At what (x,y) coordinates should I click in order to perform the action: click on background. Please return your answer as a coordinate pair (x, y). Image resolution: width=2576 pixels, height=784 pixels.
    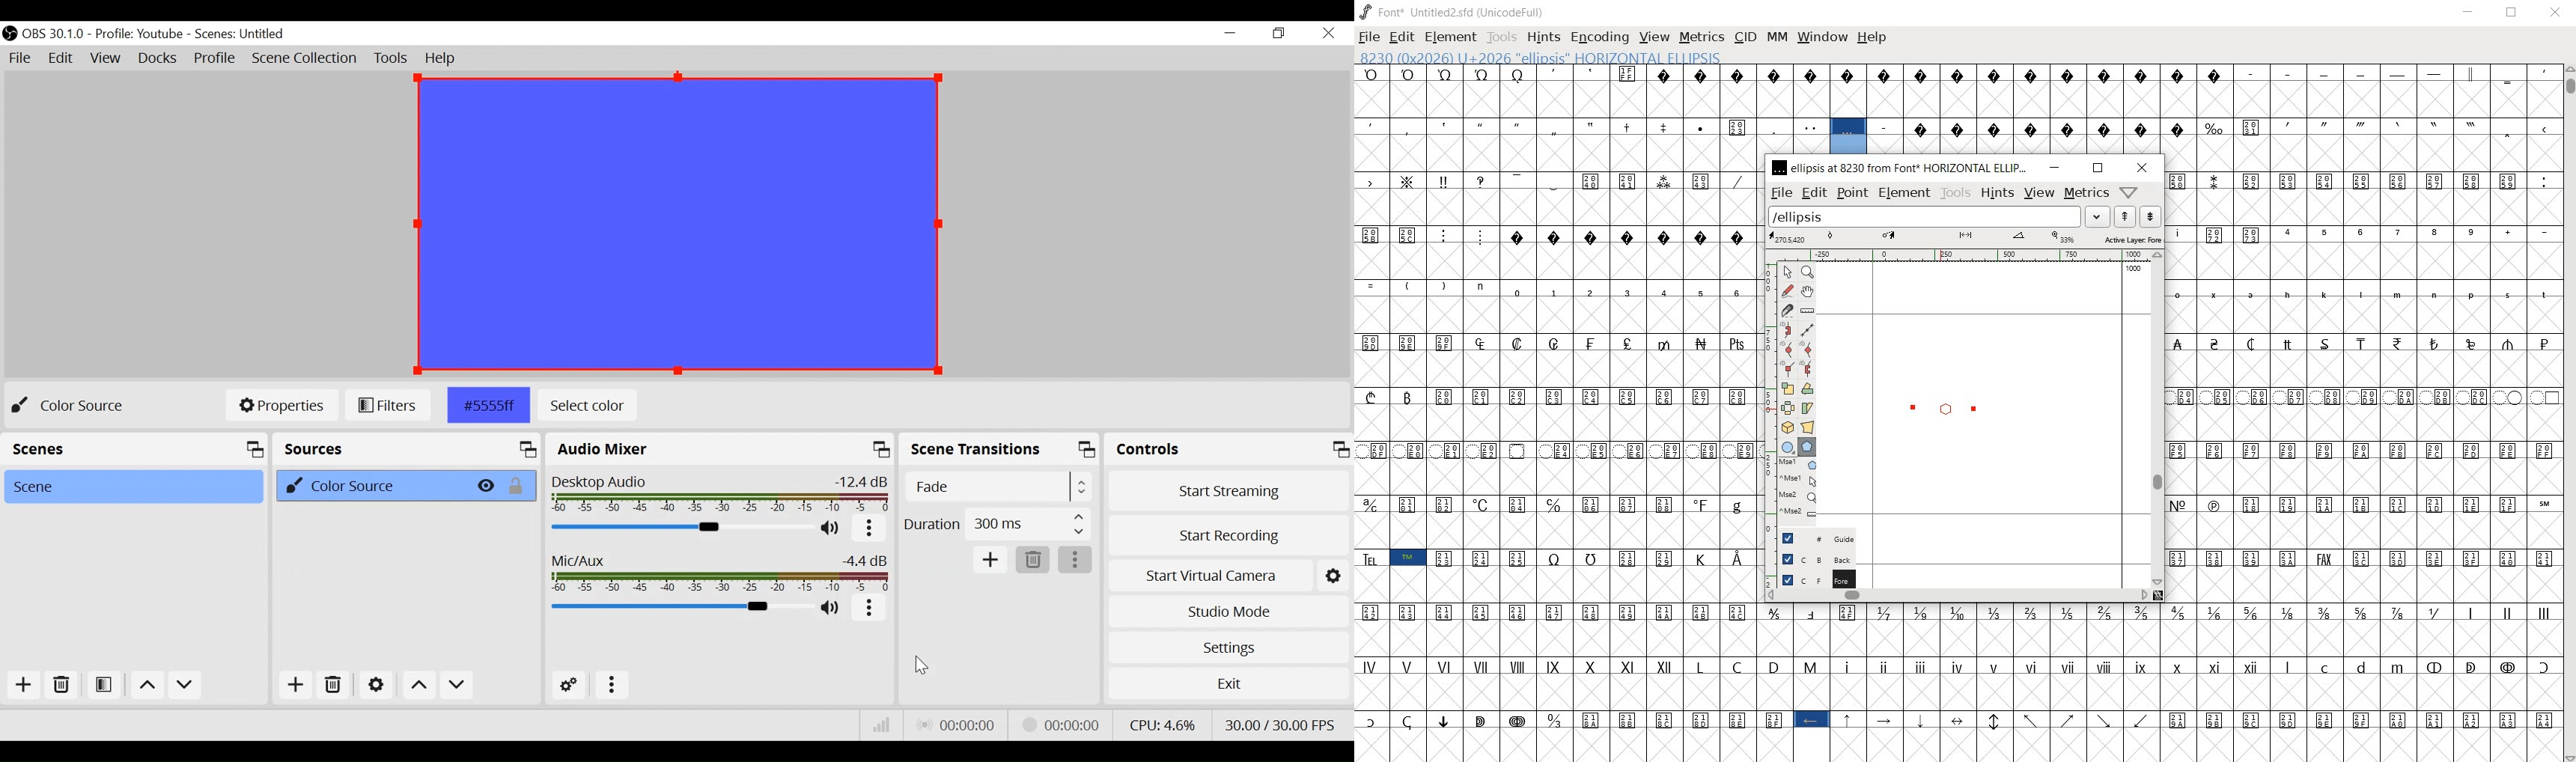
    Looking at the image, I should click on (1812, 558).